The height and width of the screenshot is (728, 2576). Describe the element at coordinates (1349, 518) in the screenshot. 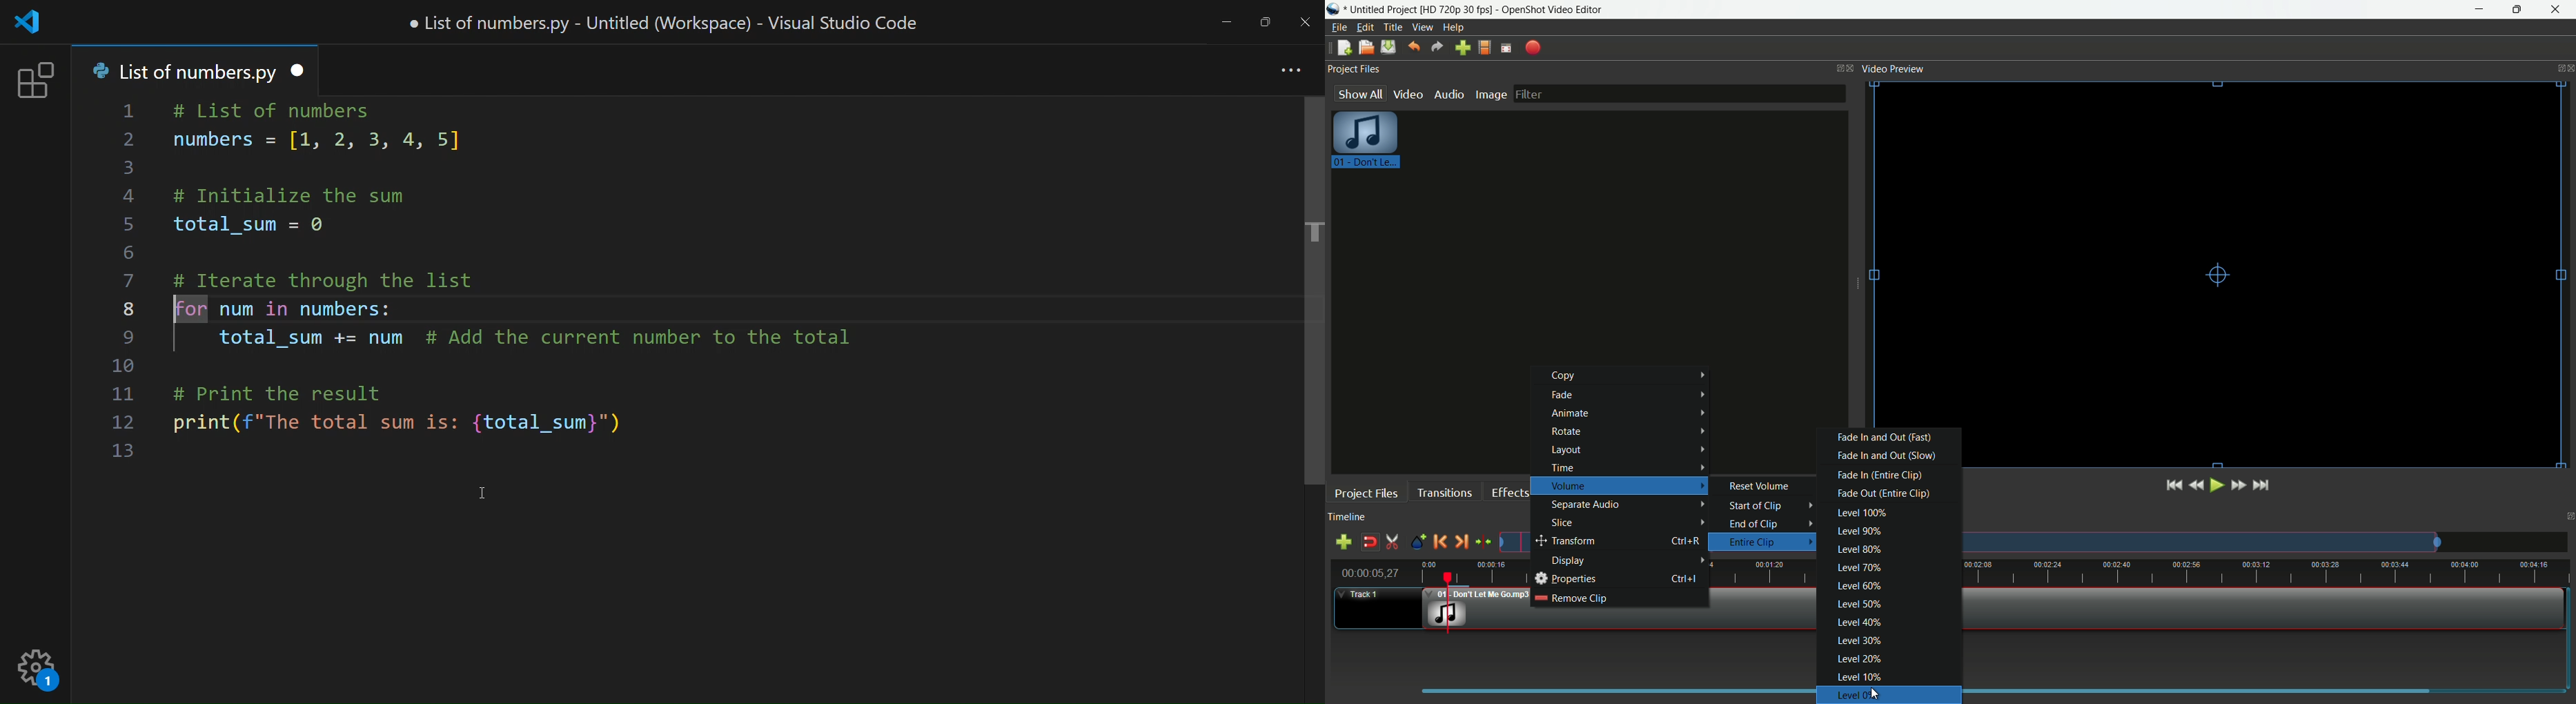

I see `timeline` at that location.